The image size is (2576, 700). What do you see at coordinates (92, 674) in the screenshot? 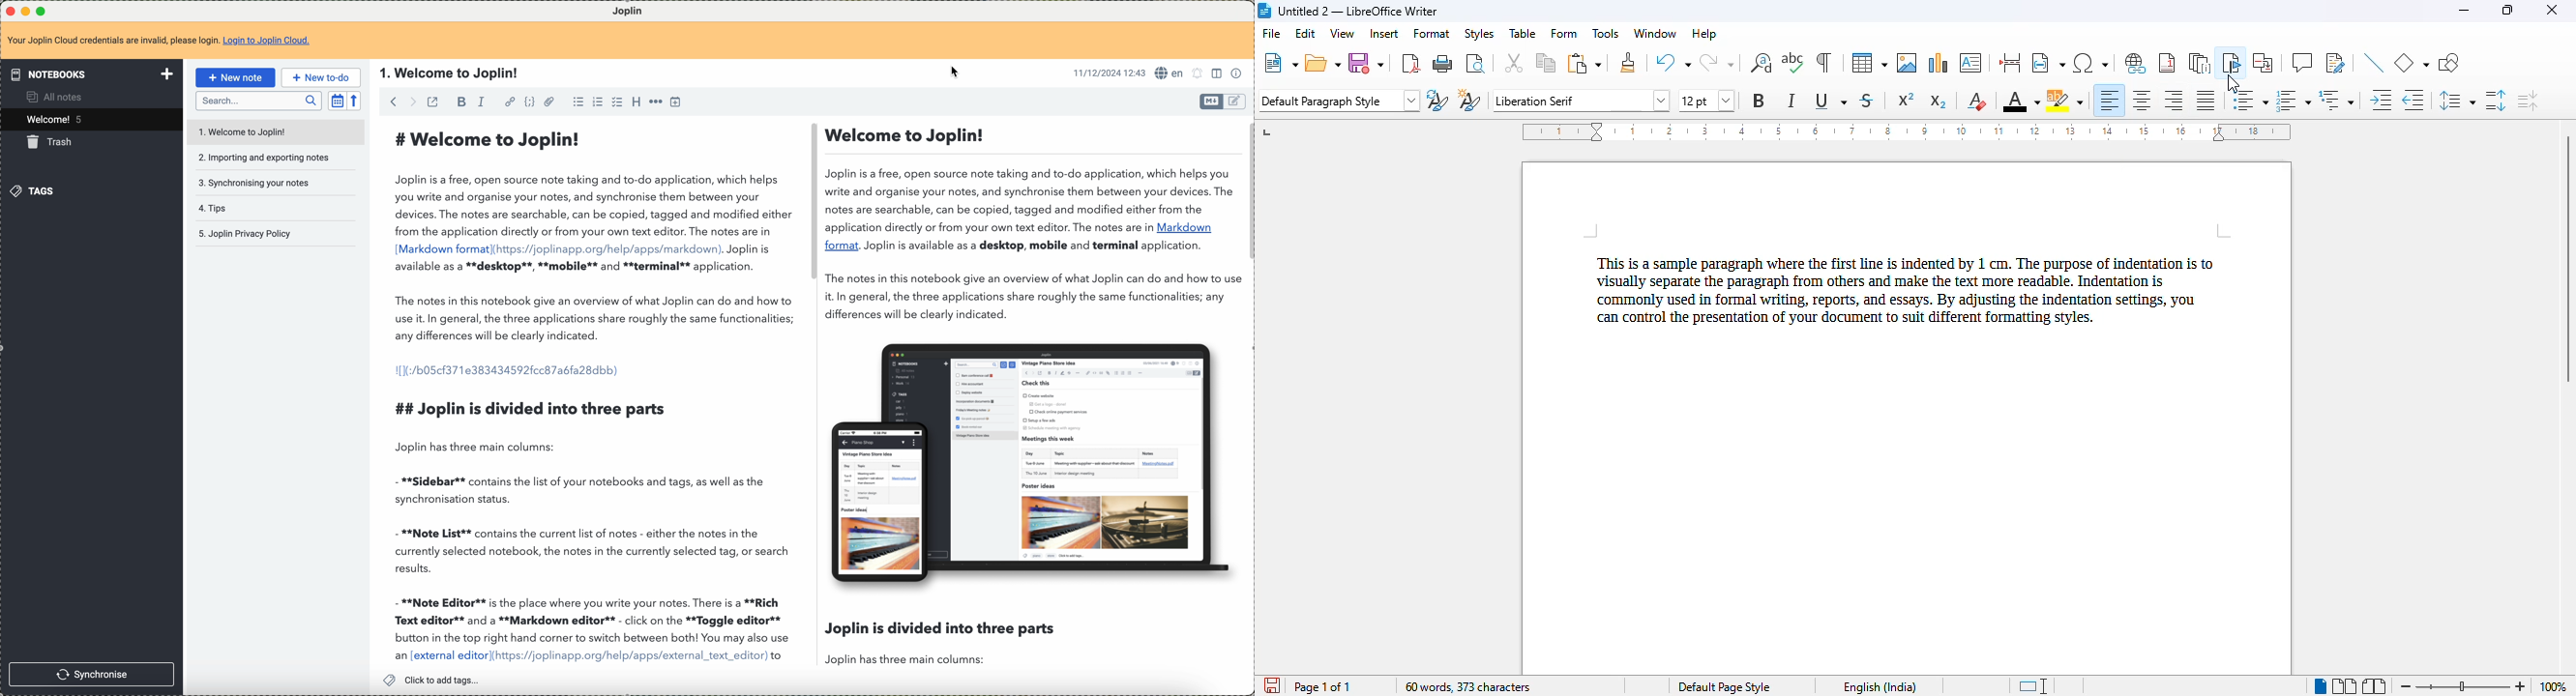
I see `synchronise` at bounding box center [92, 674].